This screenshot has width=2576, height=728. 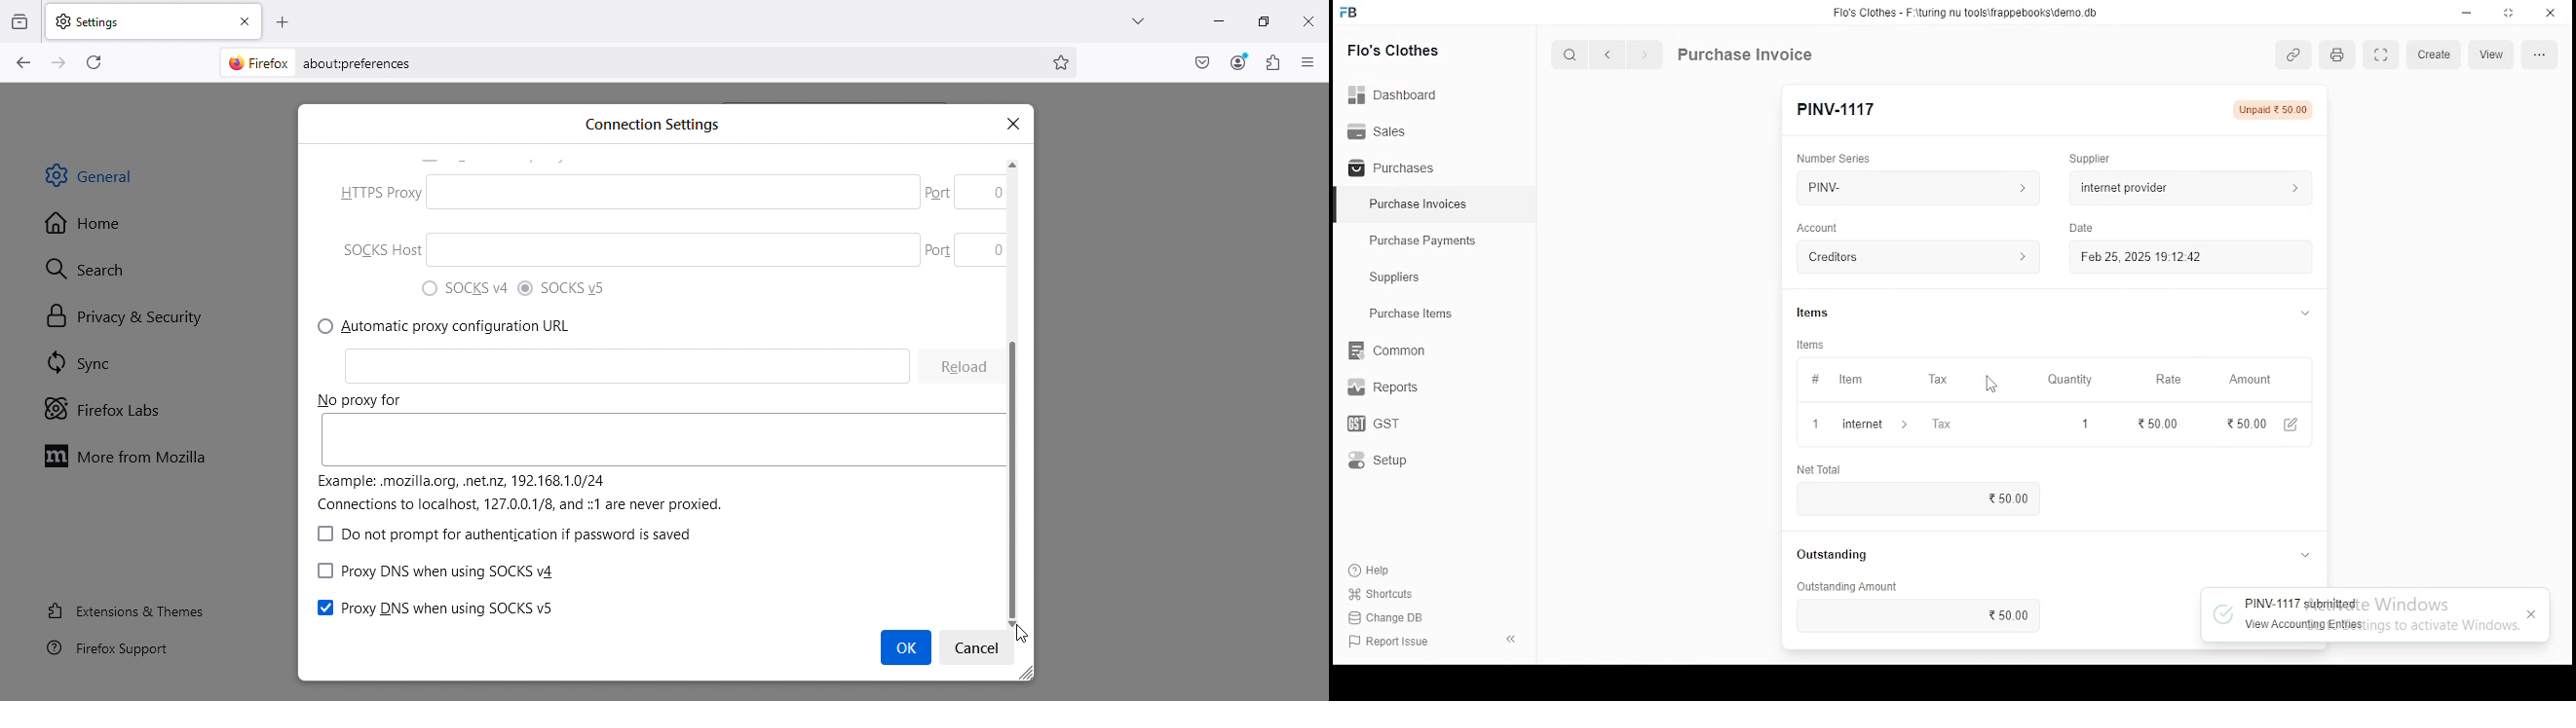 I want to click on #, so click(x=1815, y=381).